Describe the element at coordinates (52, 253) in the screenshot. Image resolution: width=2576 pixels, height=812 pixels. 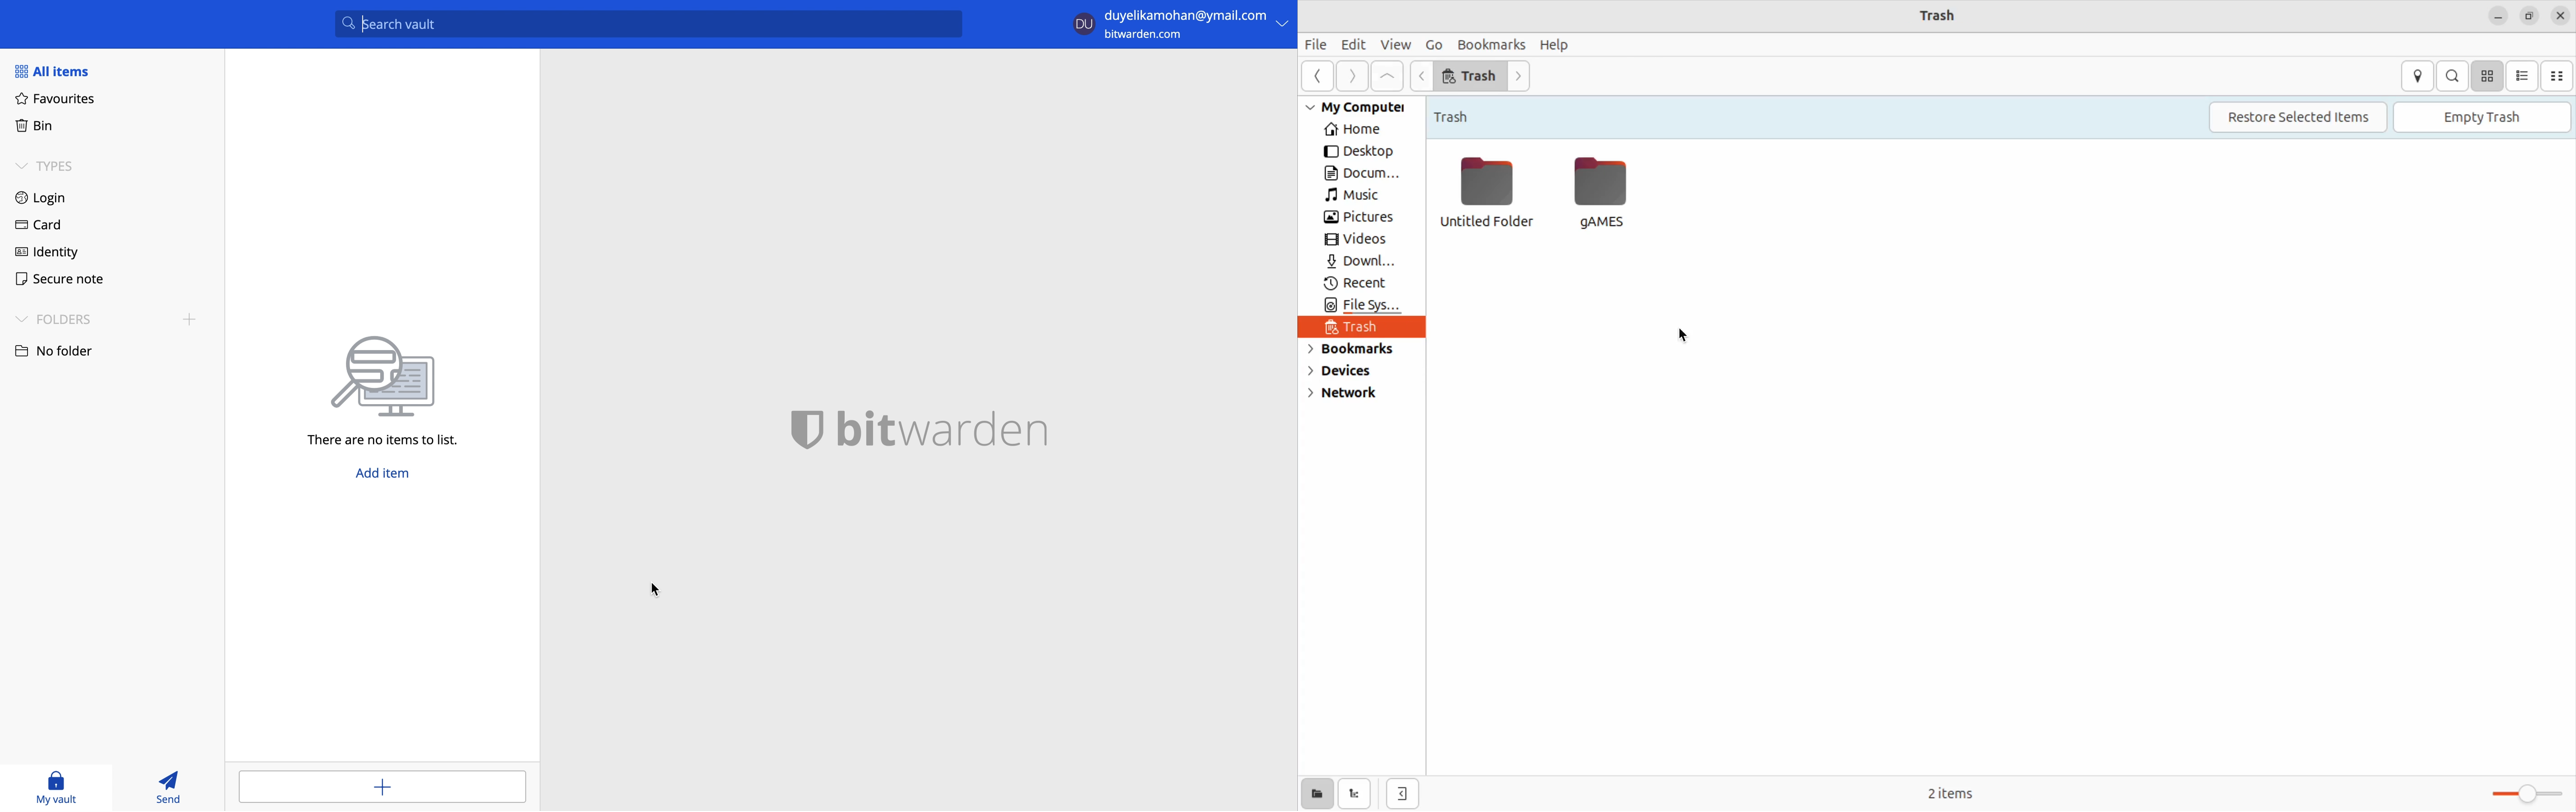
I see `indentitu` at that location.